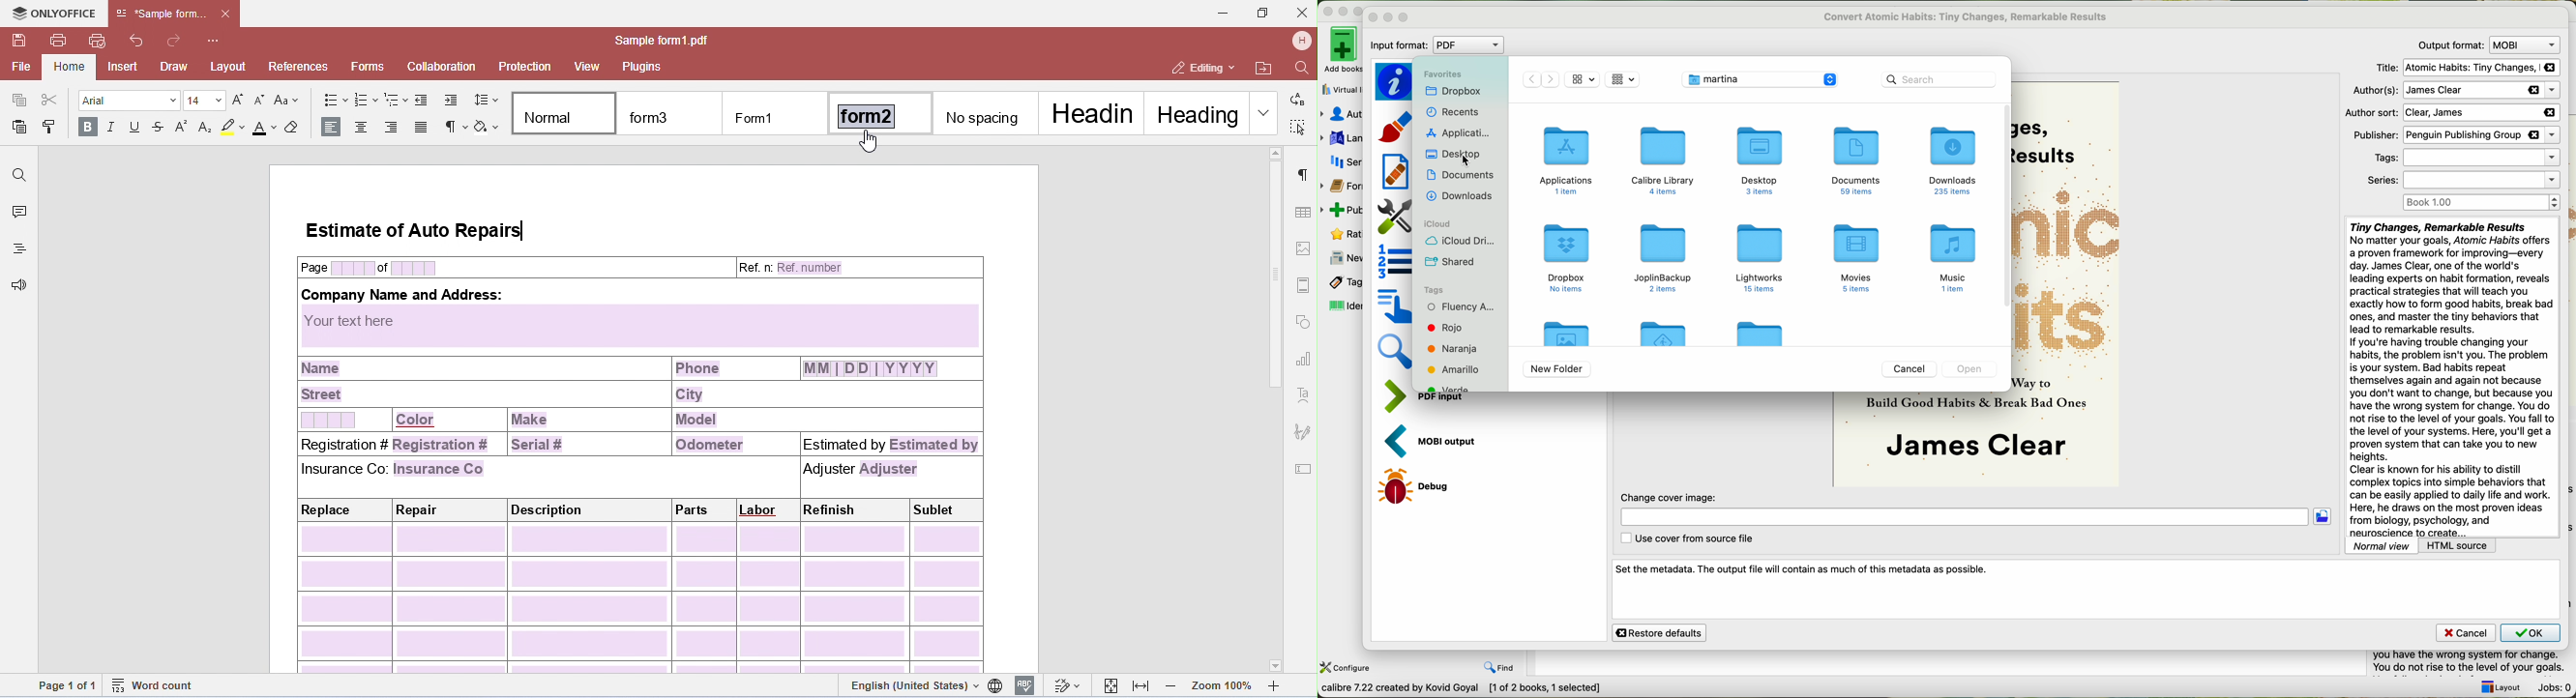  I want to click on languages, so click(1340, 139).